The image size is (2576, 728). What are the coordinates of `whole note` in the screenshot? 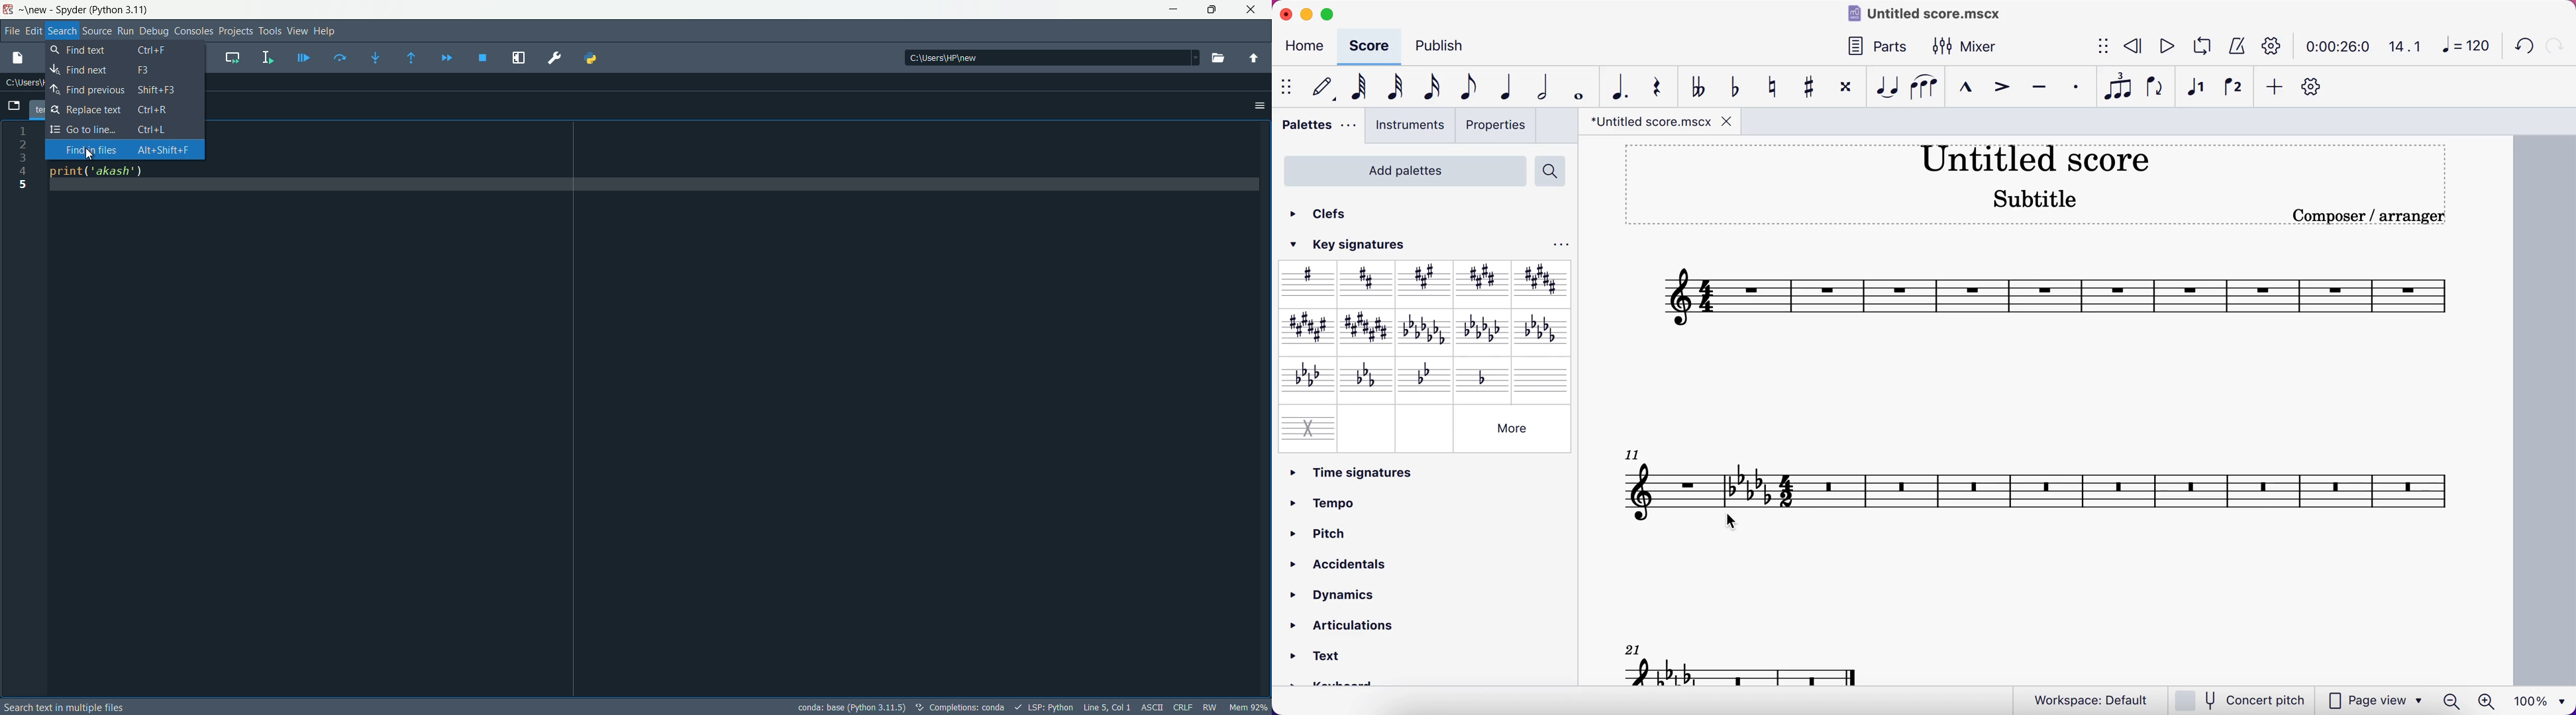 It's located at (1580, 84).